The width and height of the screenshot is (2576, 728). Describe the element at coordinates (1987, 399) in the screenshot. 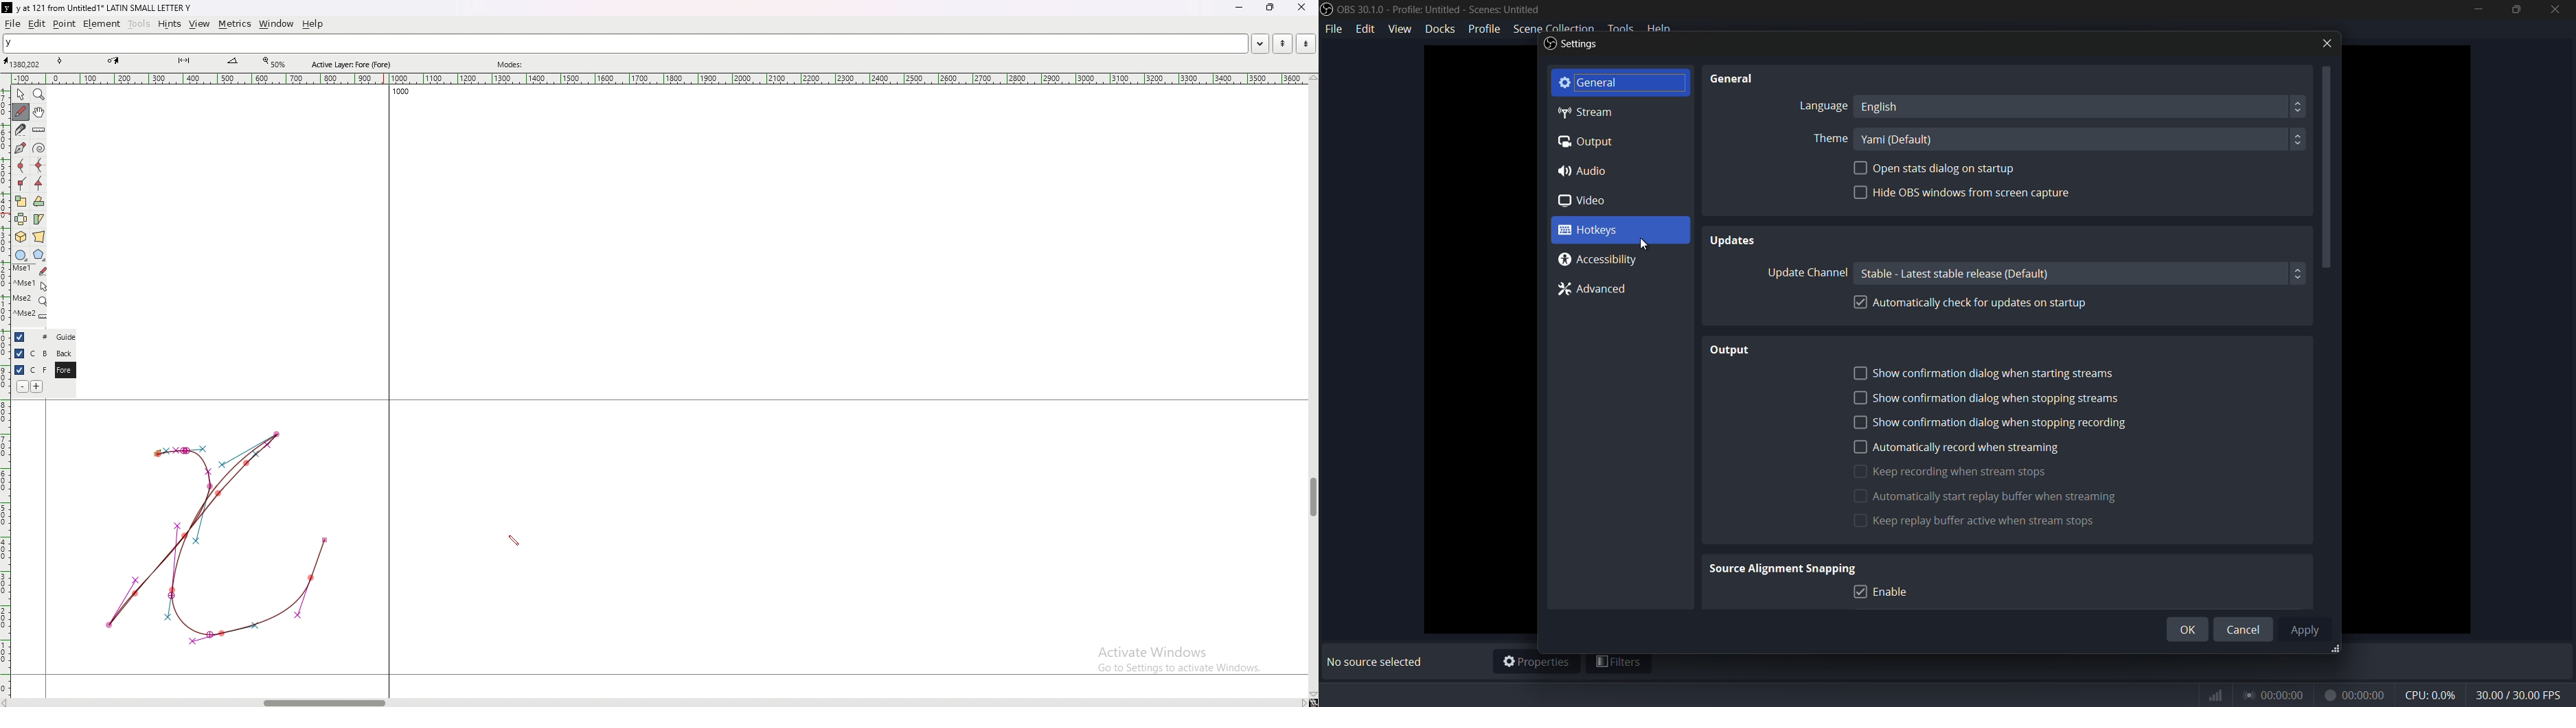

I see `show confirmation dialog when stopping streams` at that location.